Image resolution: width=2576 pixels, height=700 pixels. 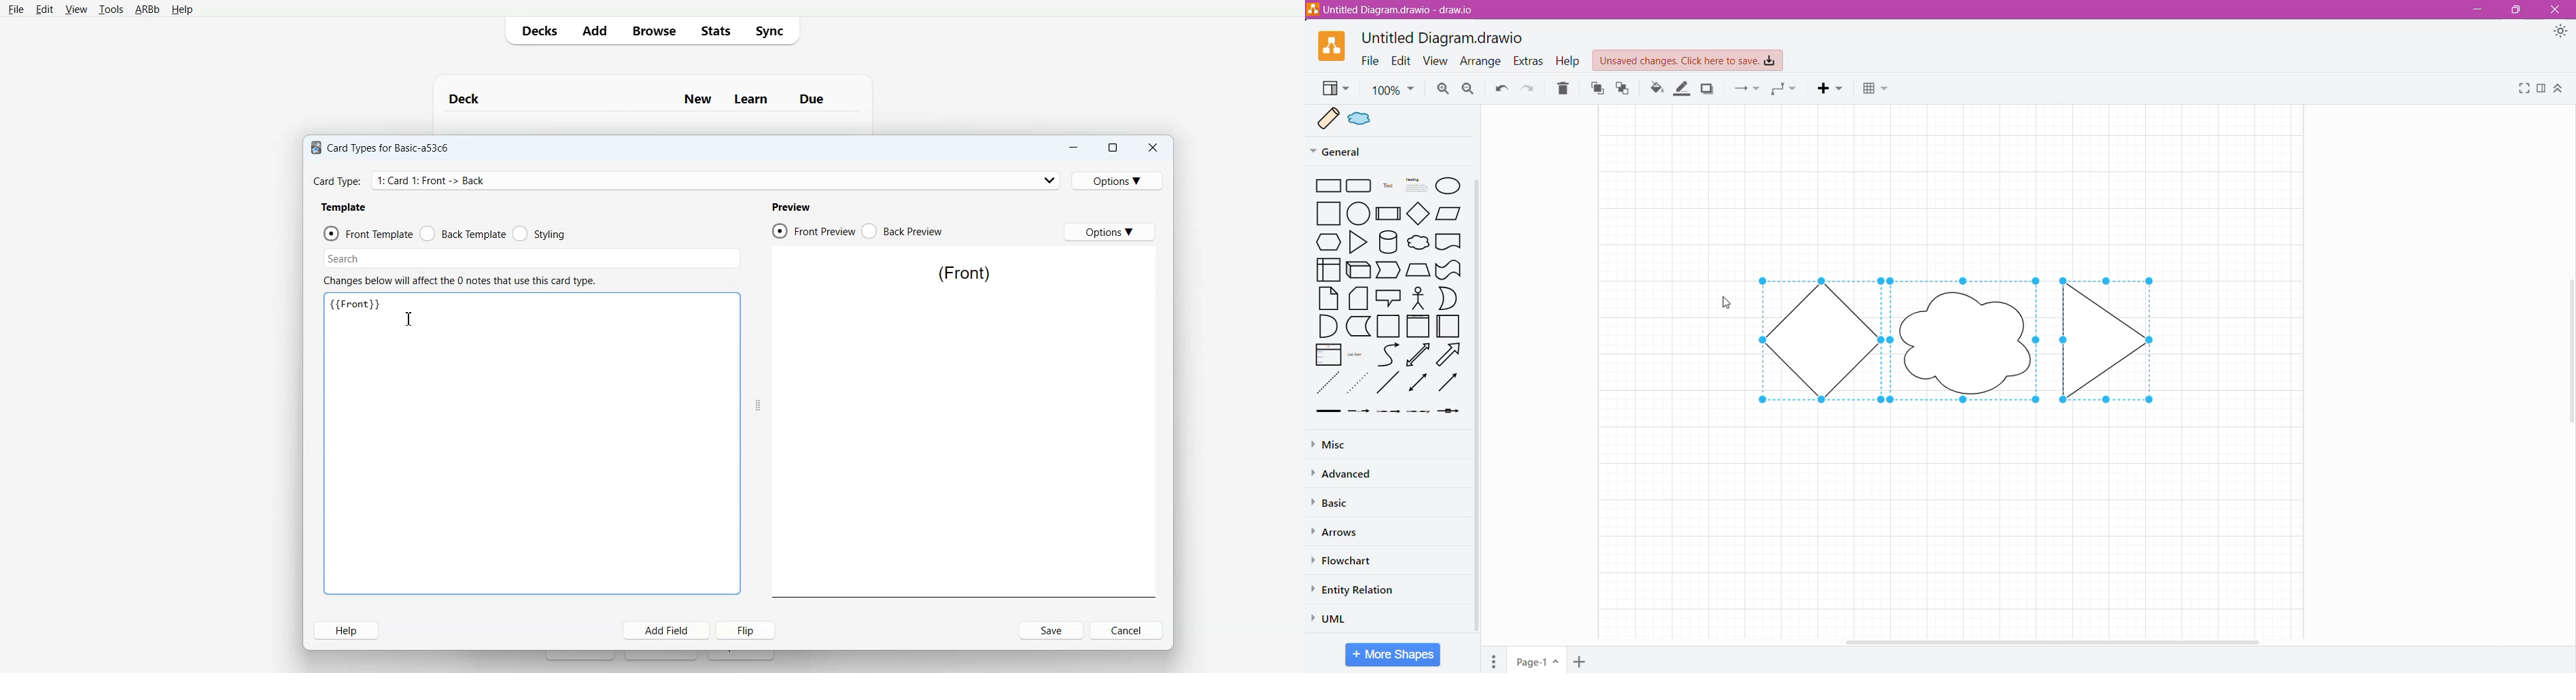 What do you see at coordinates (1436, 60) in the screenshot?
I see `View` at bounding box center [1436, 60].